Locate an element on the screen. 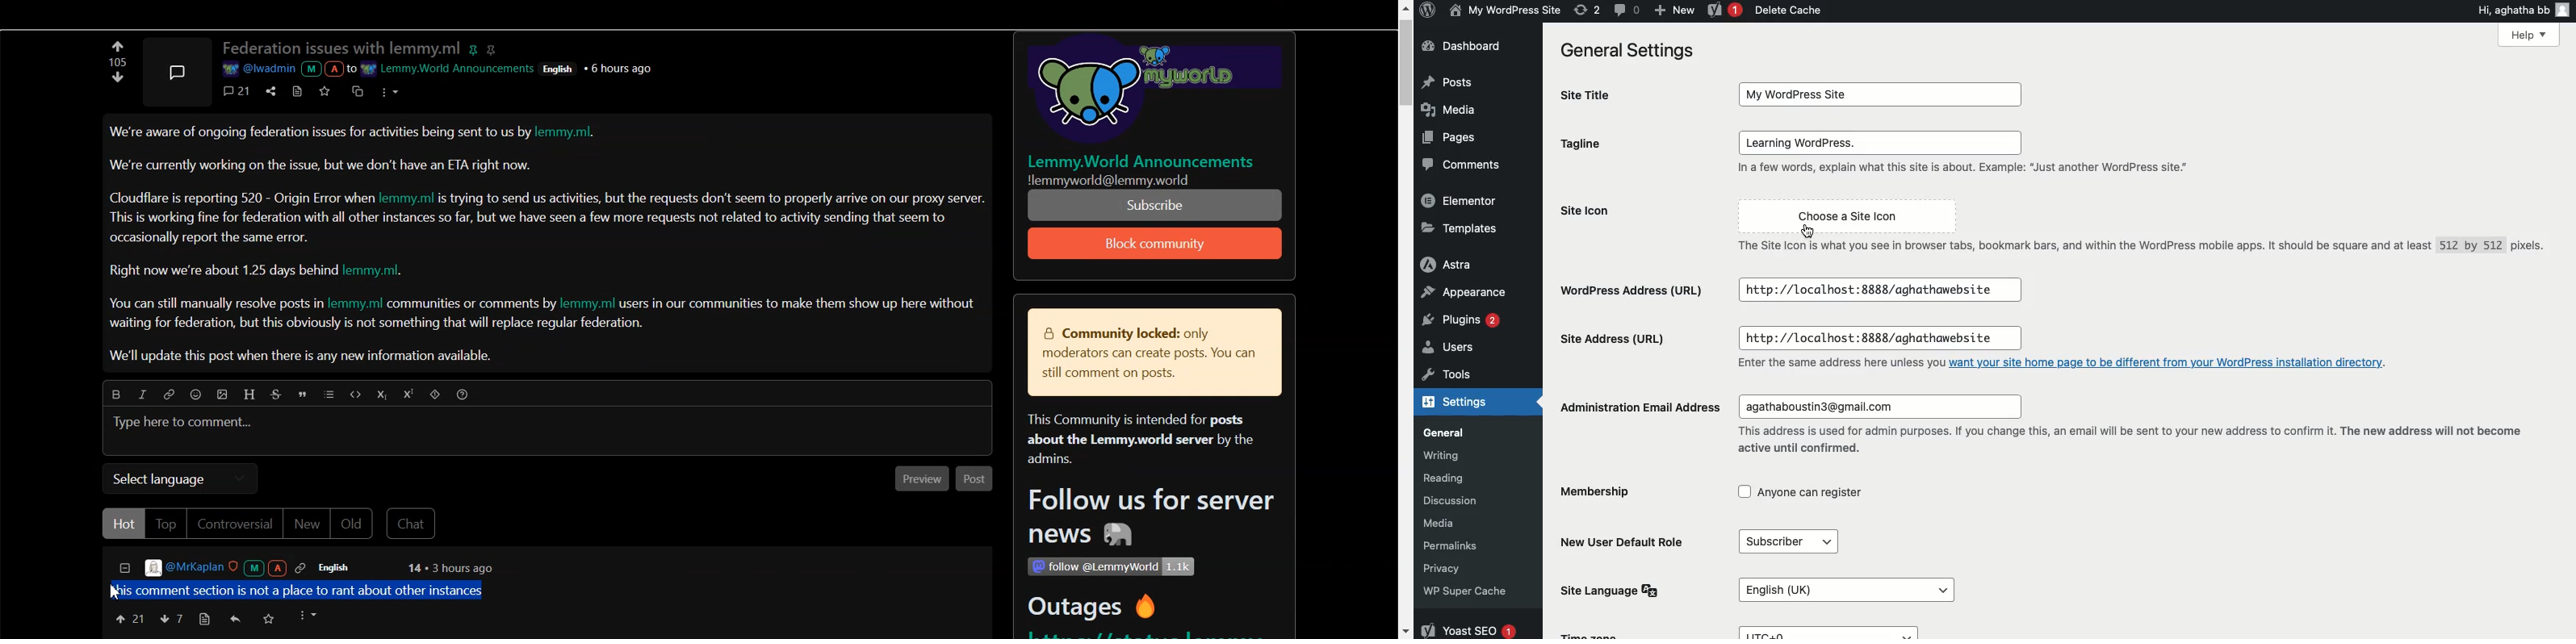  a @iwaamin is located at coordinates (287, 69).